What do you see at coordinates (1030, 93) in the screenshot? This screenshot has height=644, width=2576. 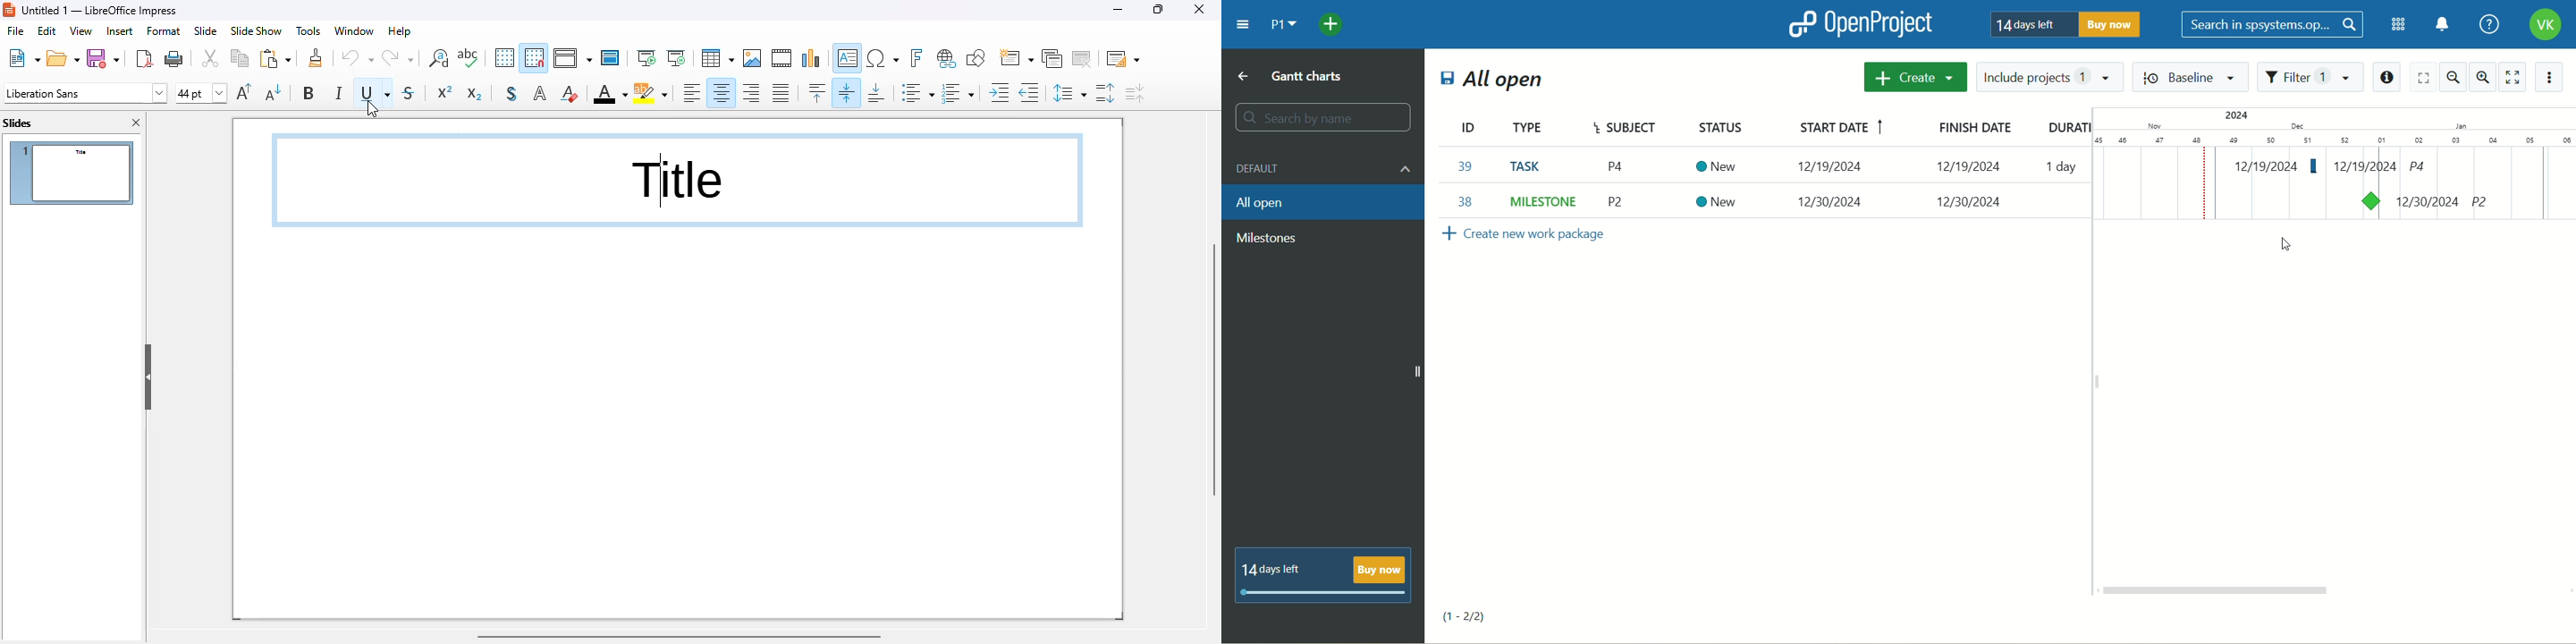 I see `decrease indent` at bounding box center [1030, 93].